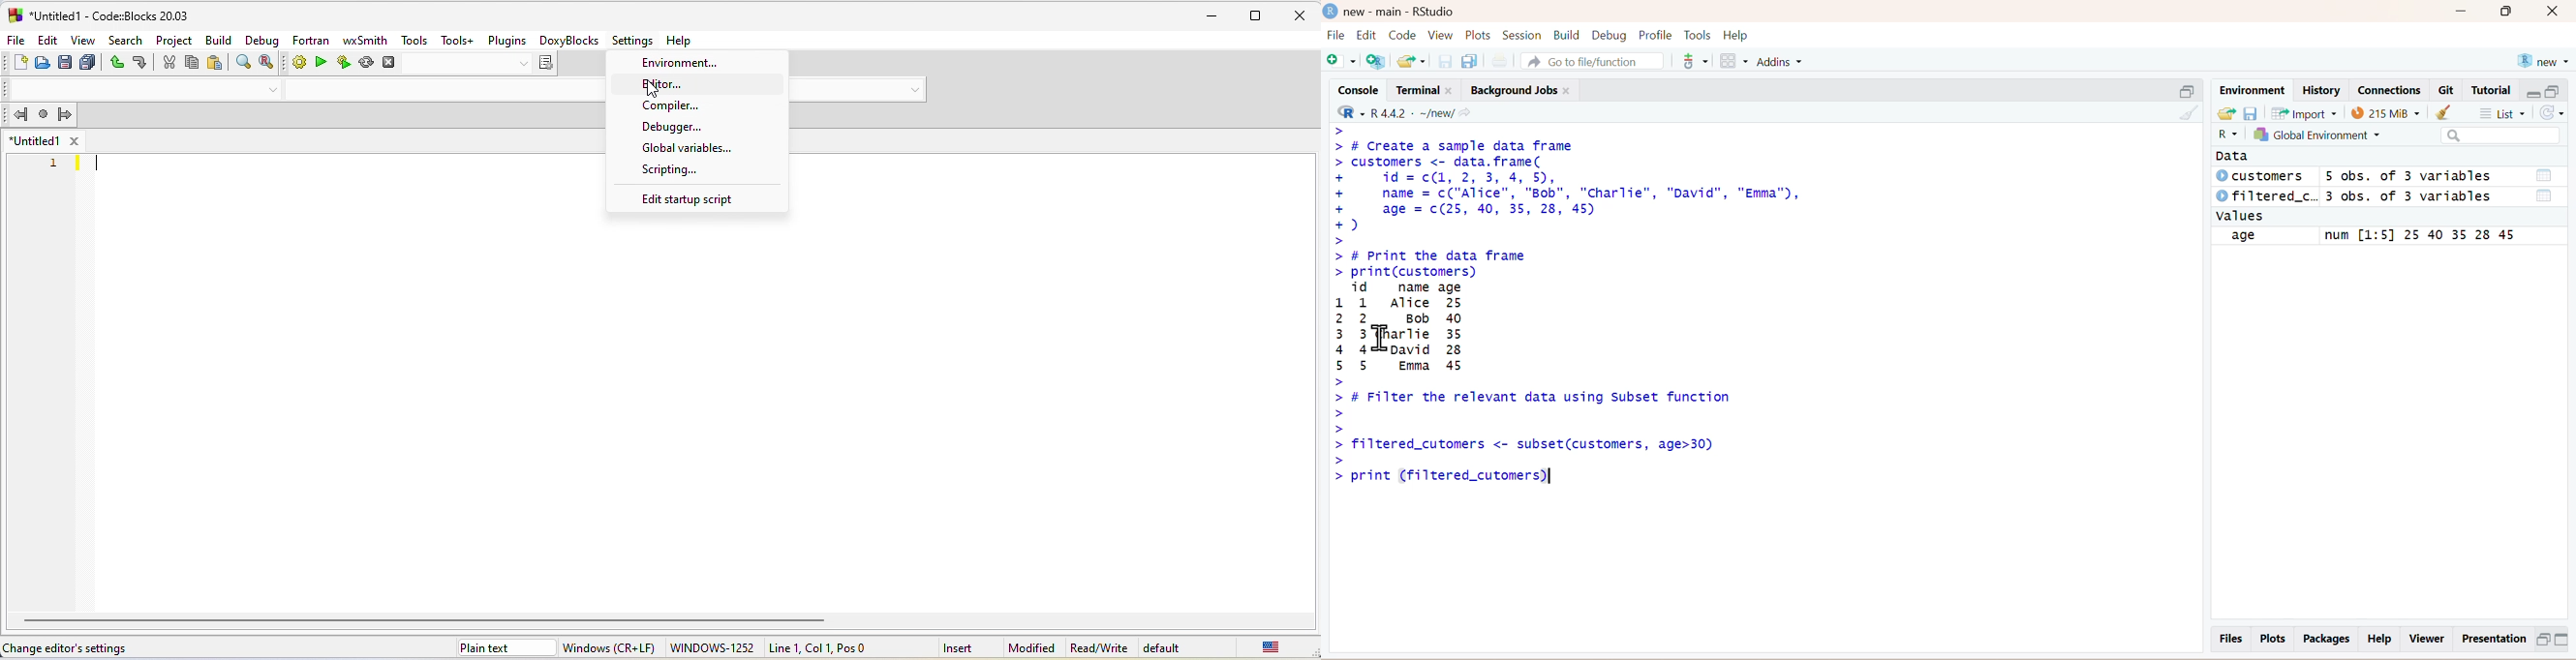 The image size is (2576, 672). I want to click on Help, so click(2382, 639).